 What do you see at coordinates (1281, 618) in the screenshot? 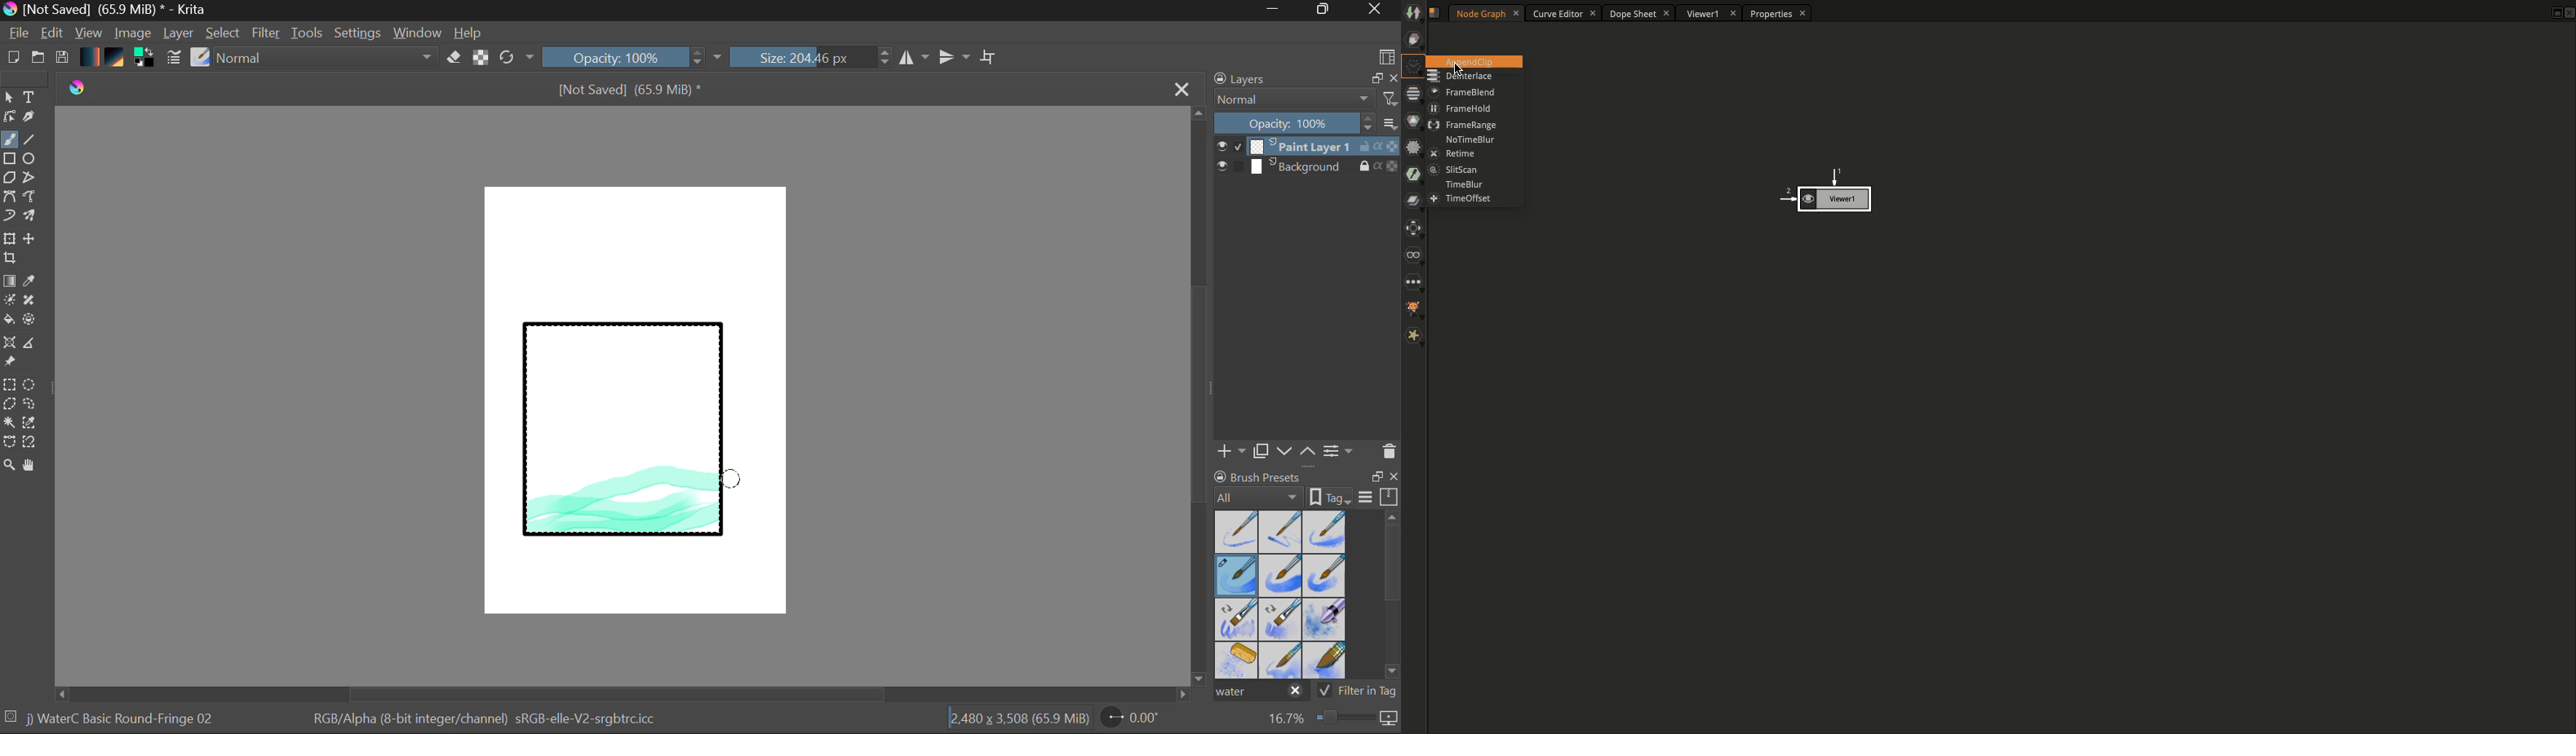
I see `Water C - Decay Tilt` at bounding box center [1281, 618].